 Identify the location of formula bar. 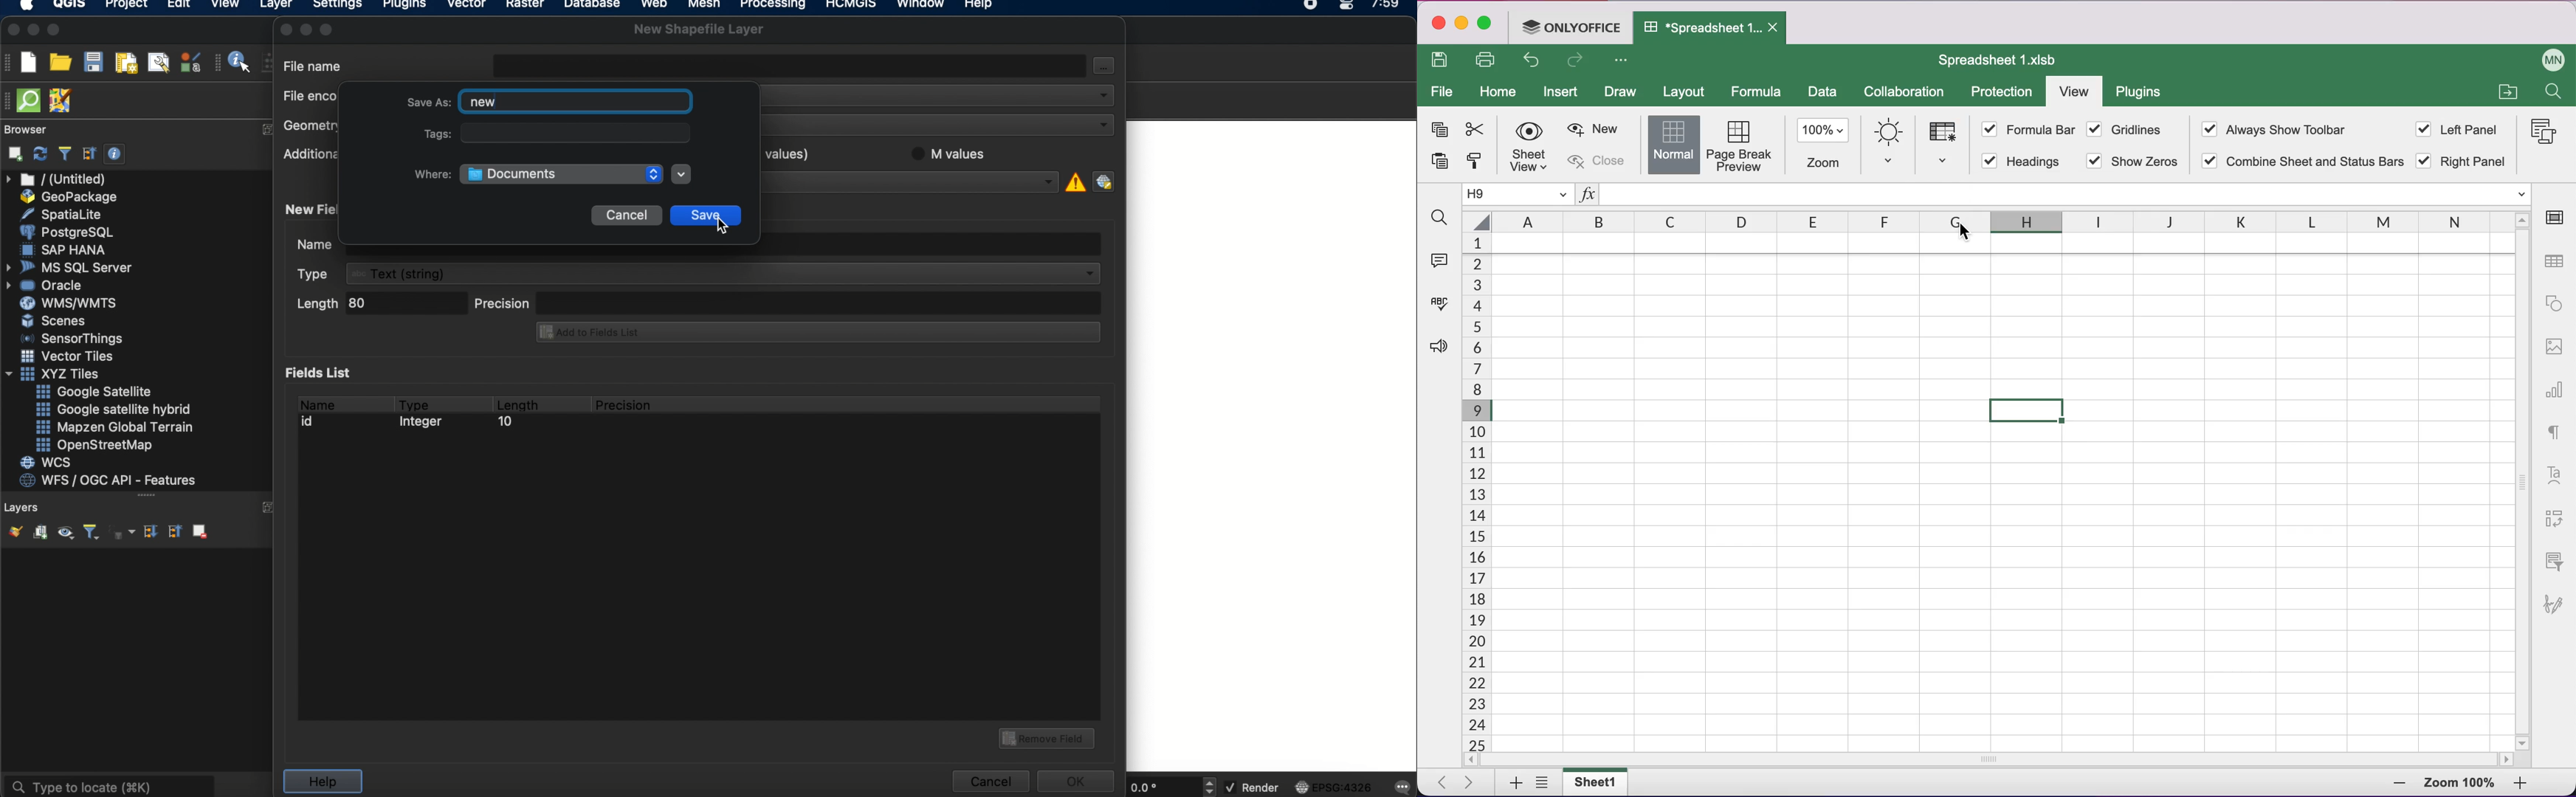
(2034, 128).